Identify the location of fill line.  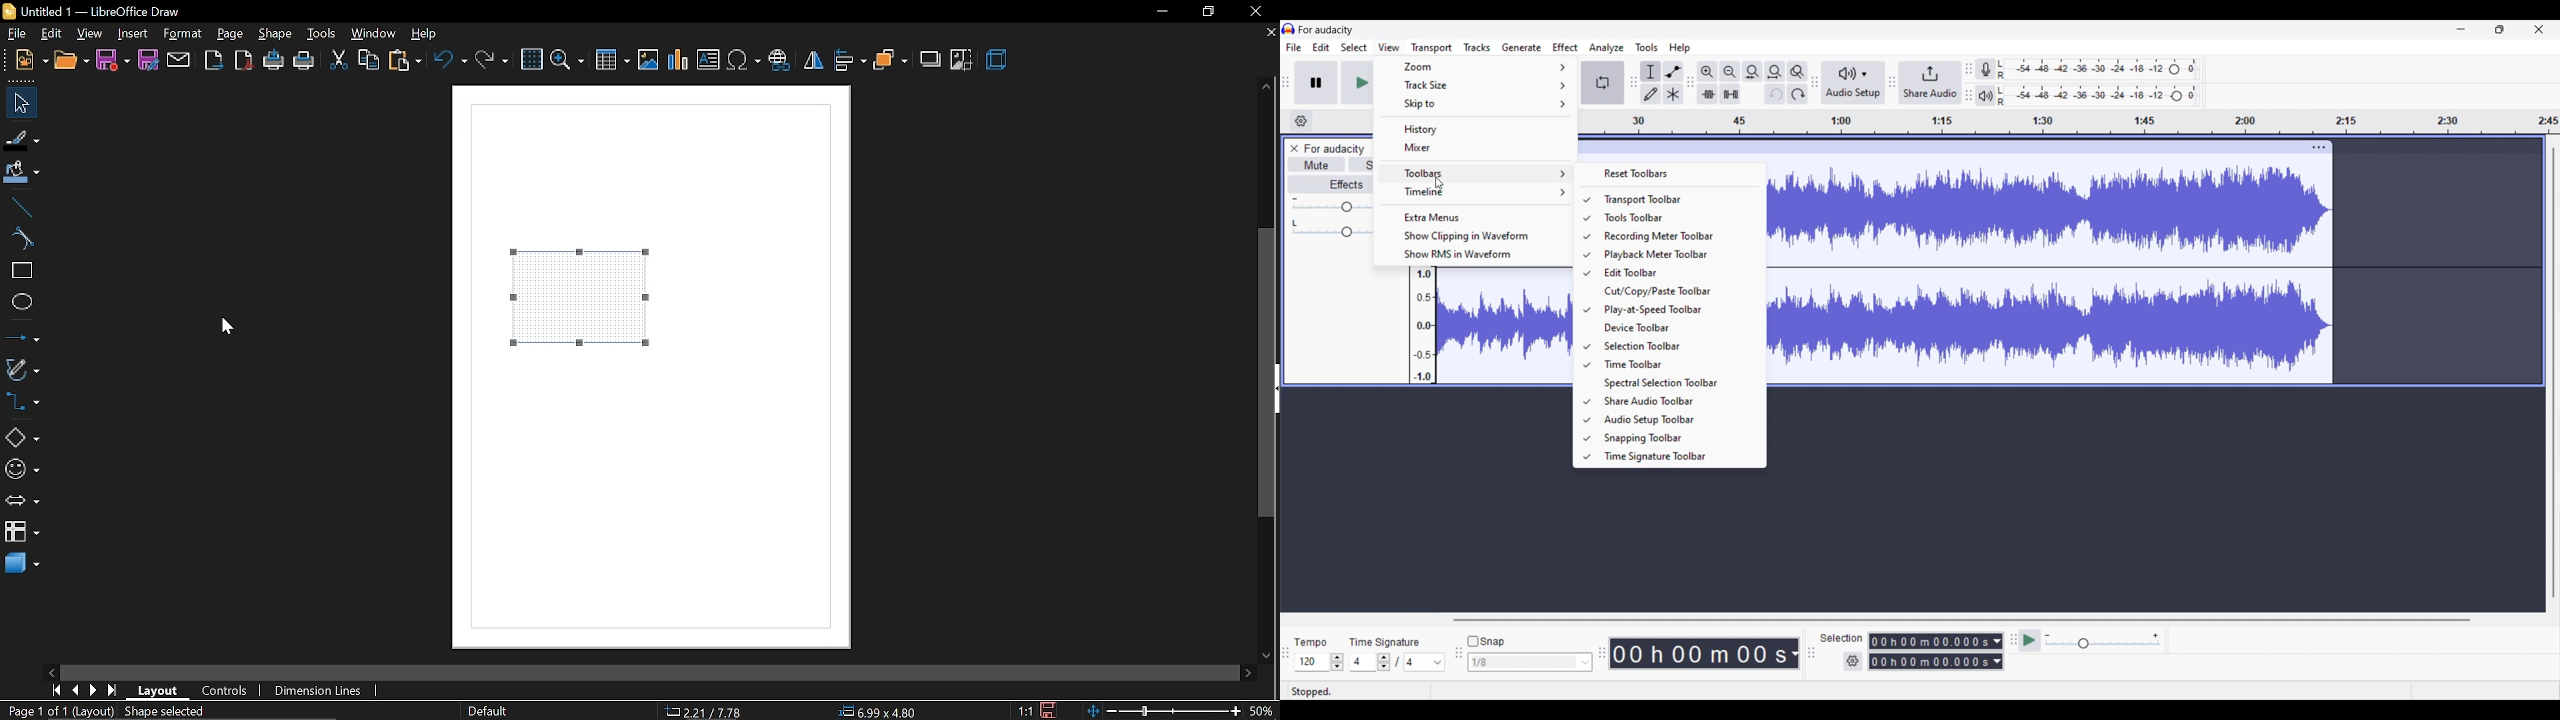
(21, 137).